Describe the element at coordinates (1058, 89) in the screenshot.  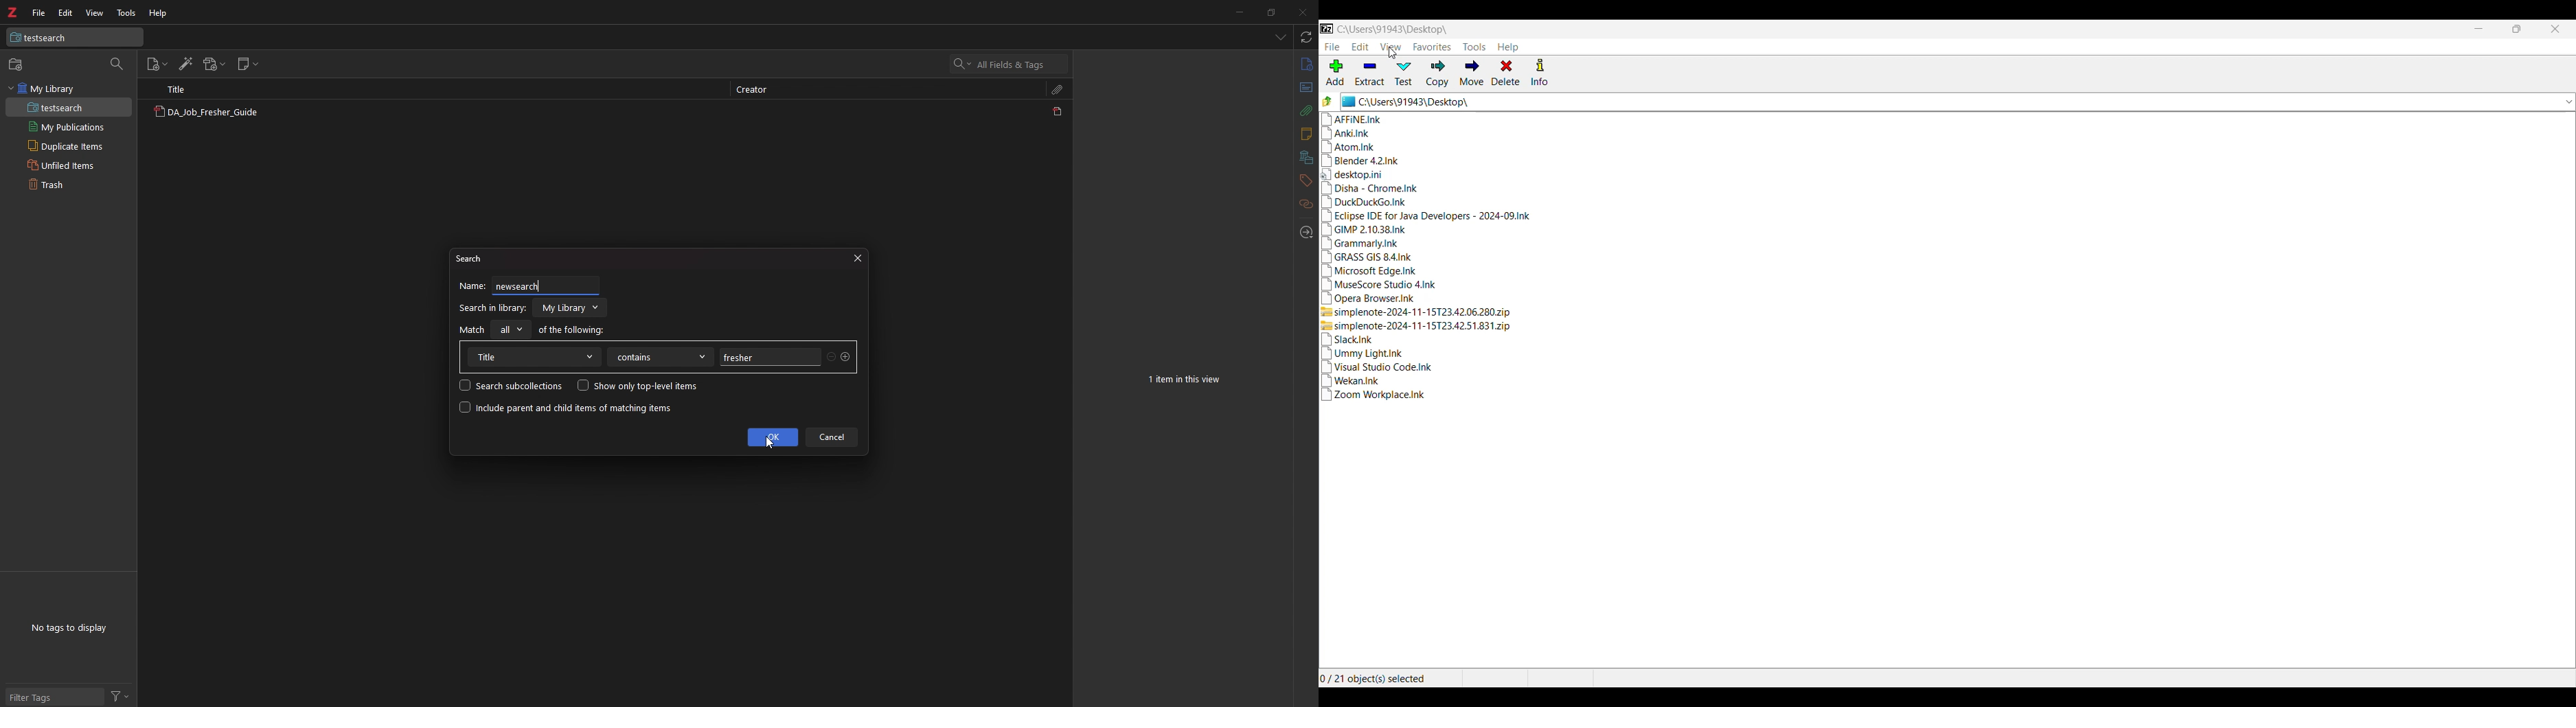
I see `attachment` at that location.